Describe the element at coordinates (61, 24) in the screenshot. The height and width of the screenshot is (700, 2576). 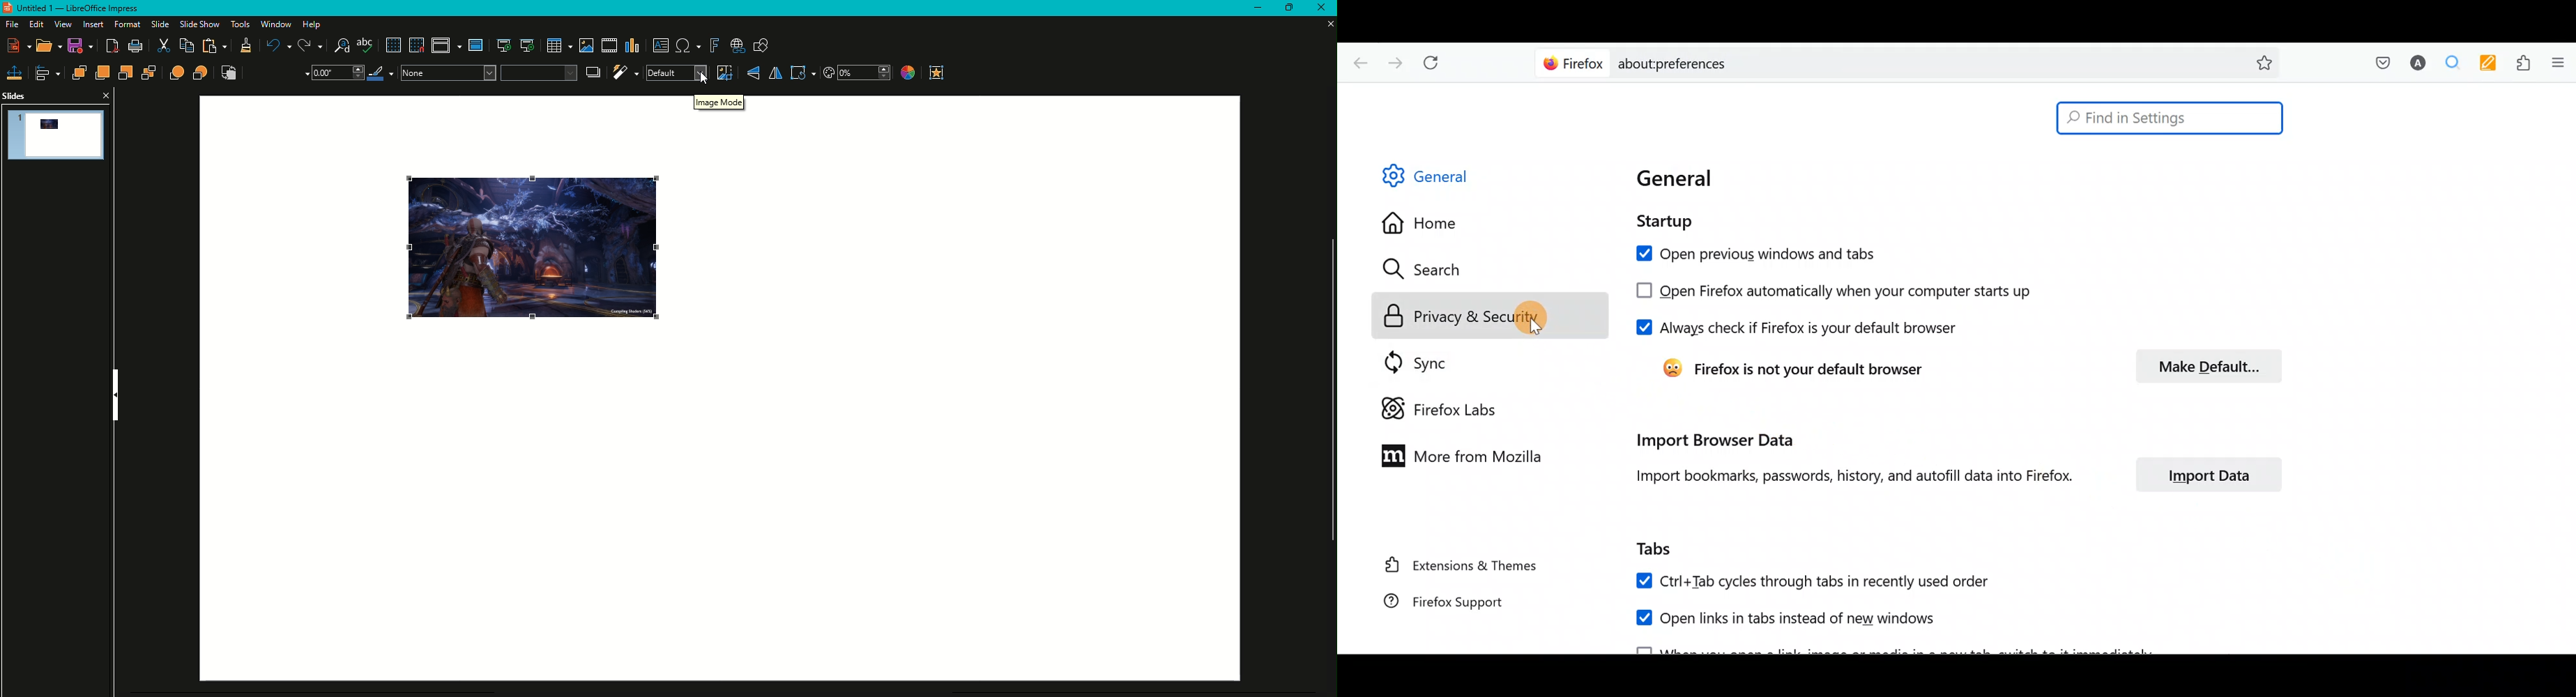
I see `View` at that location.